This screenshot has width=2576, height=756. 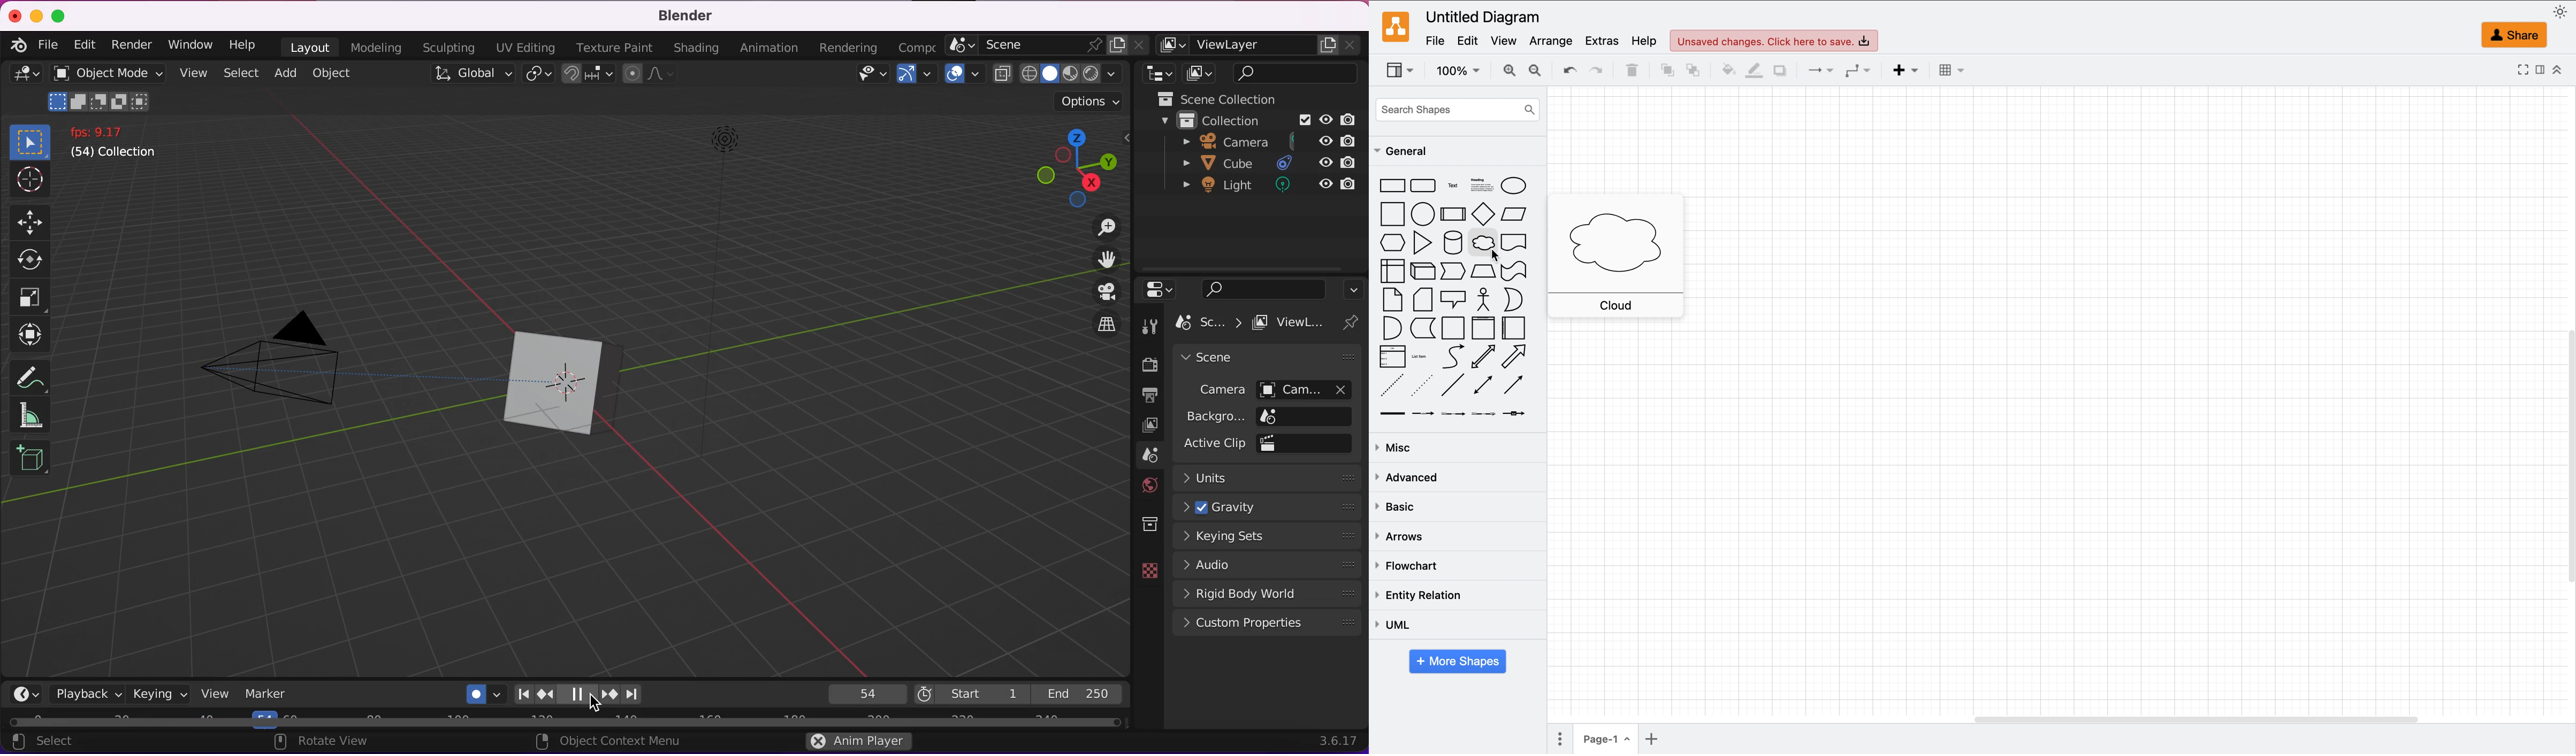 What do you see at coordinates (1403, 70) in the screenshot?
I see `view` at bounding box center [1403, 70].